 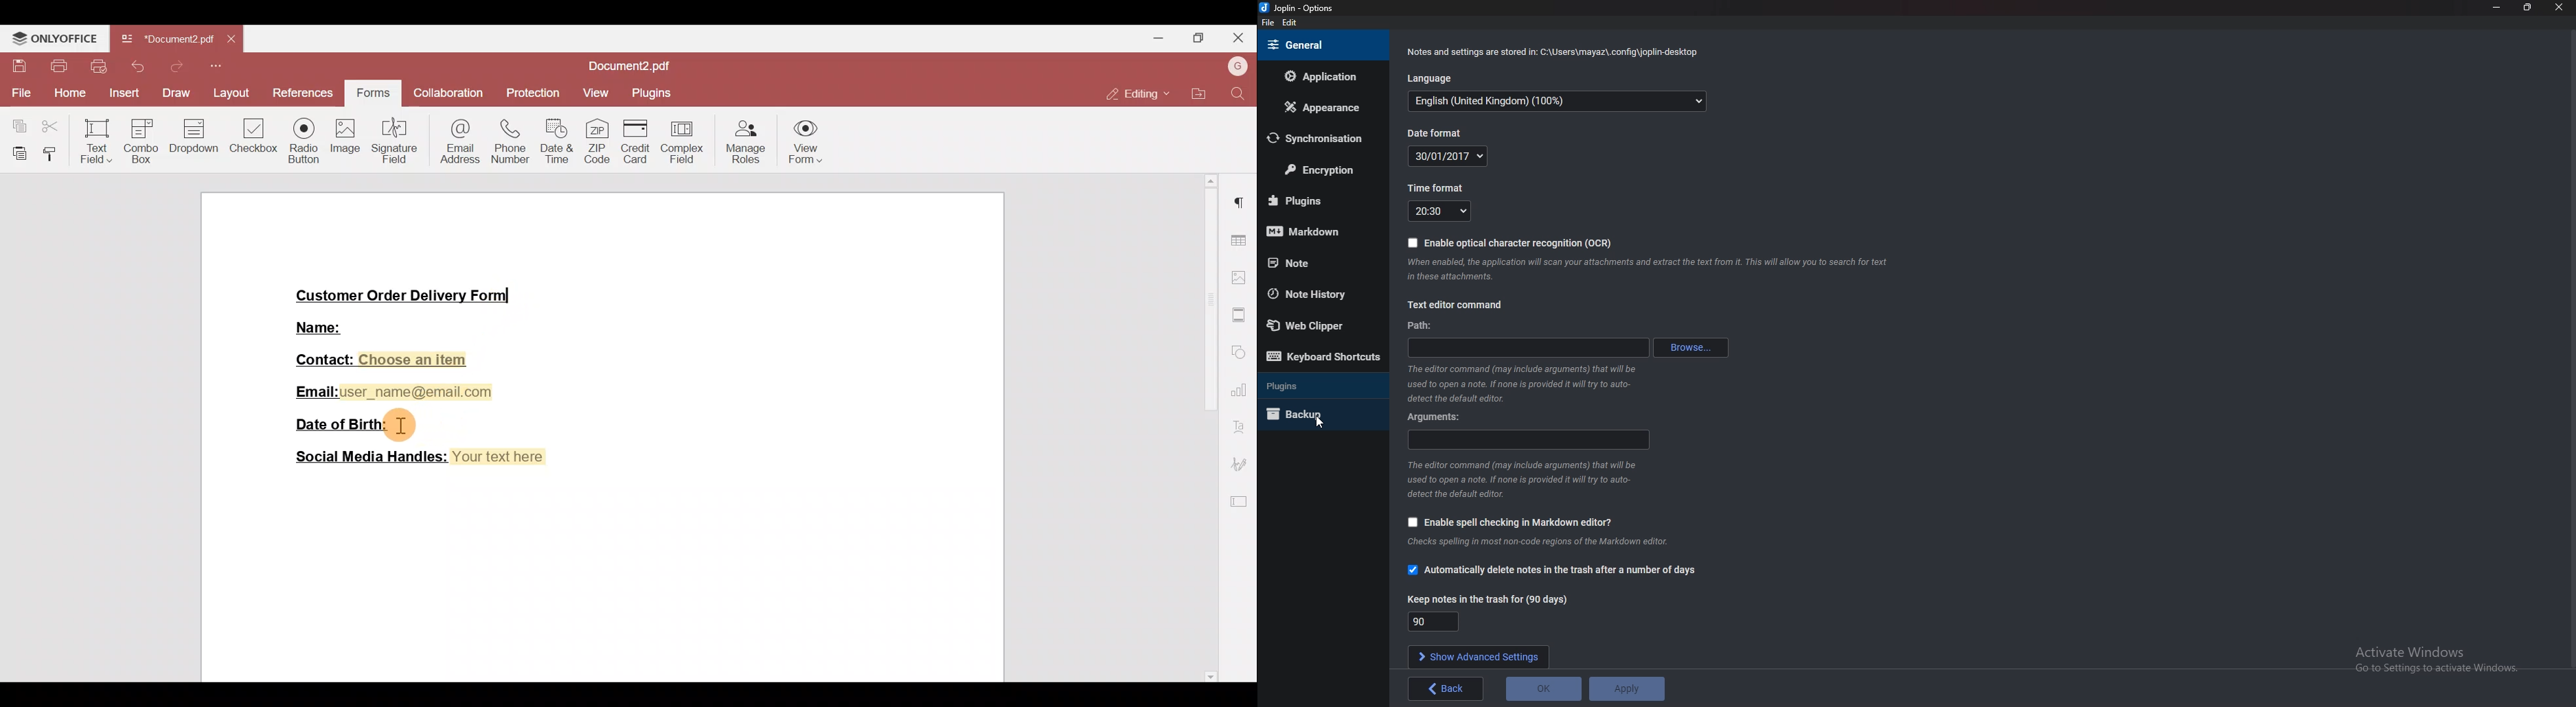 What do you see at coordinates (1209, 429) in the screenshot?
I see `Scroll bar` at bounding box center [1209, 429].